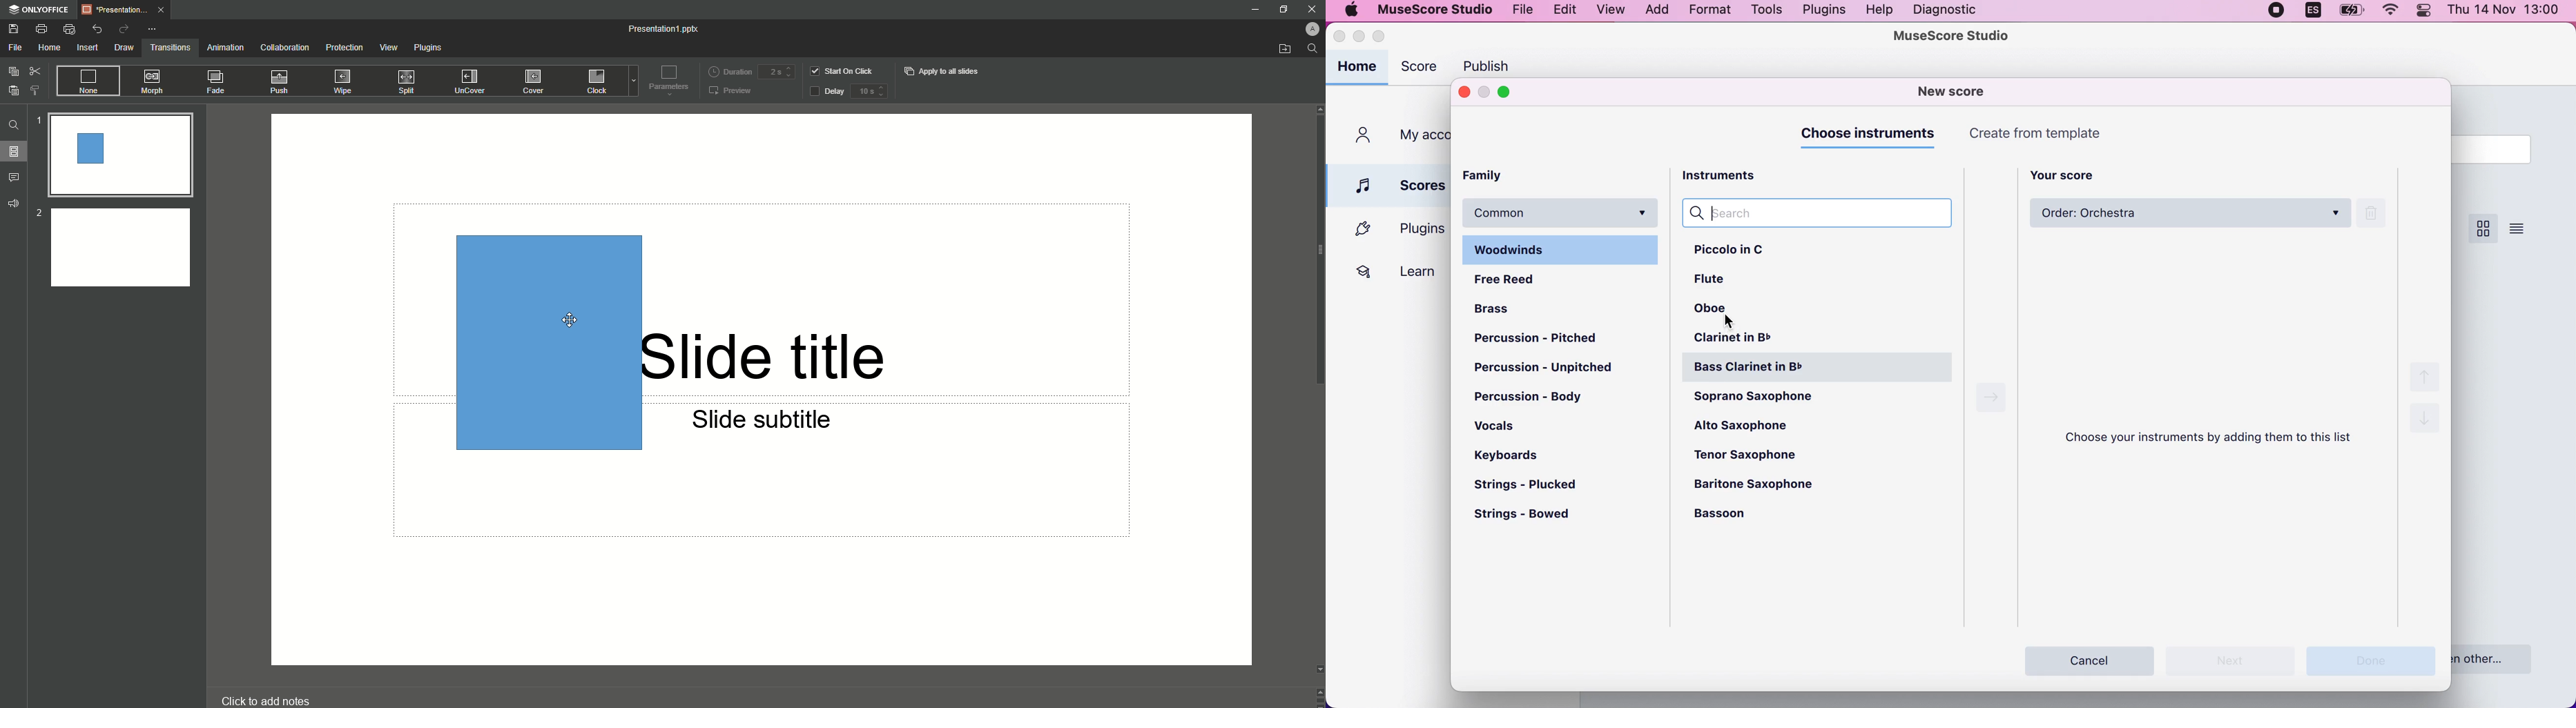 The image size is (2576, 728). I want to click on choose your instruments by adding them to the list, so click(2215, 438).